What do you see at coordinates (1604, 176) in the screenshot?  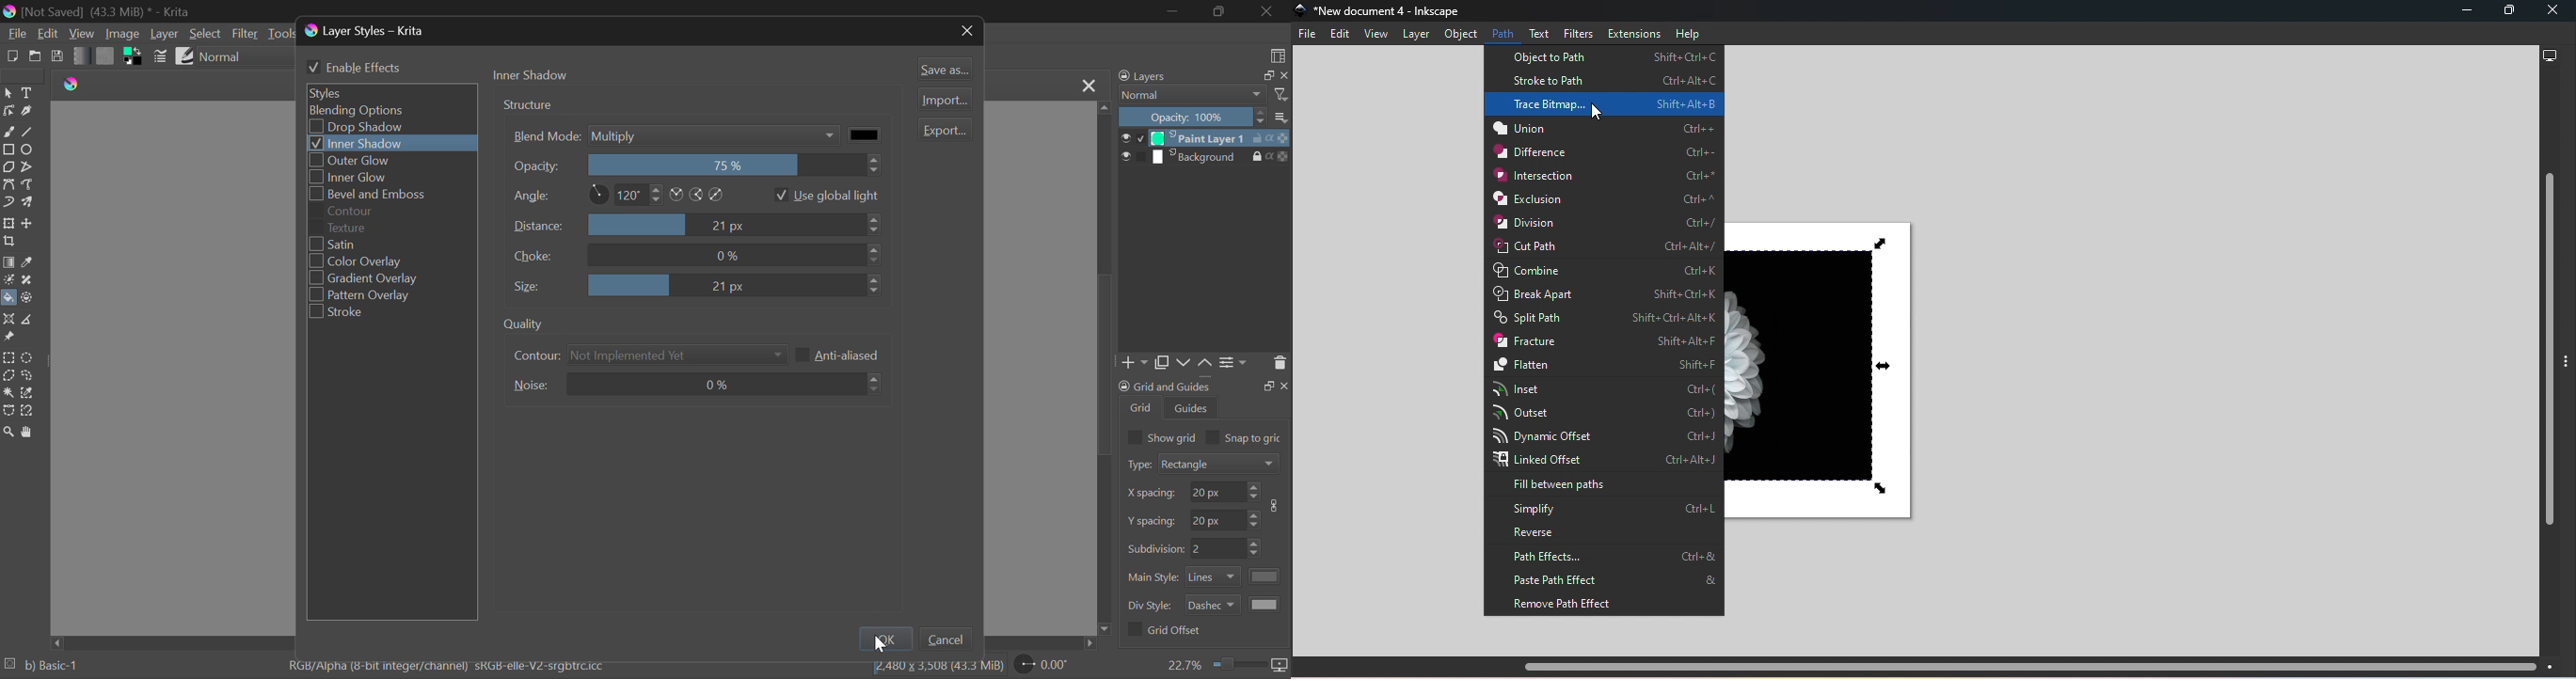 I see `Interaction` at bounding box center [1604, 176].